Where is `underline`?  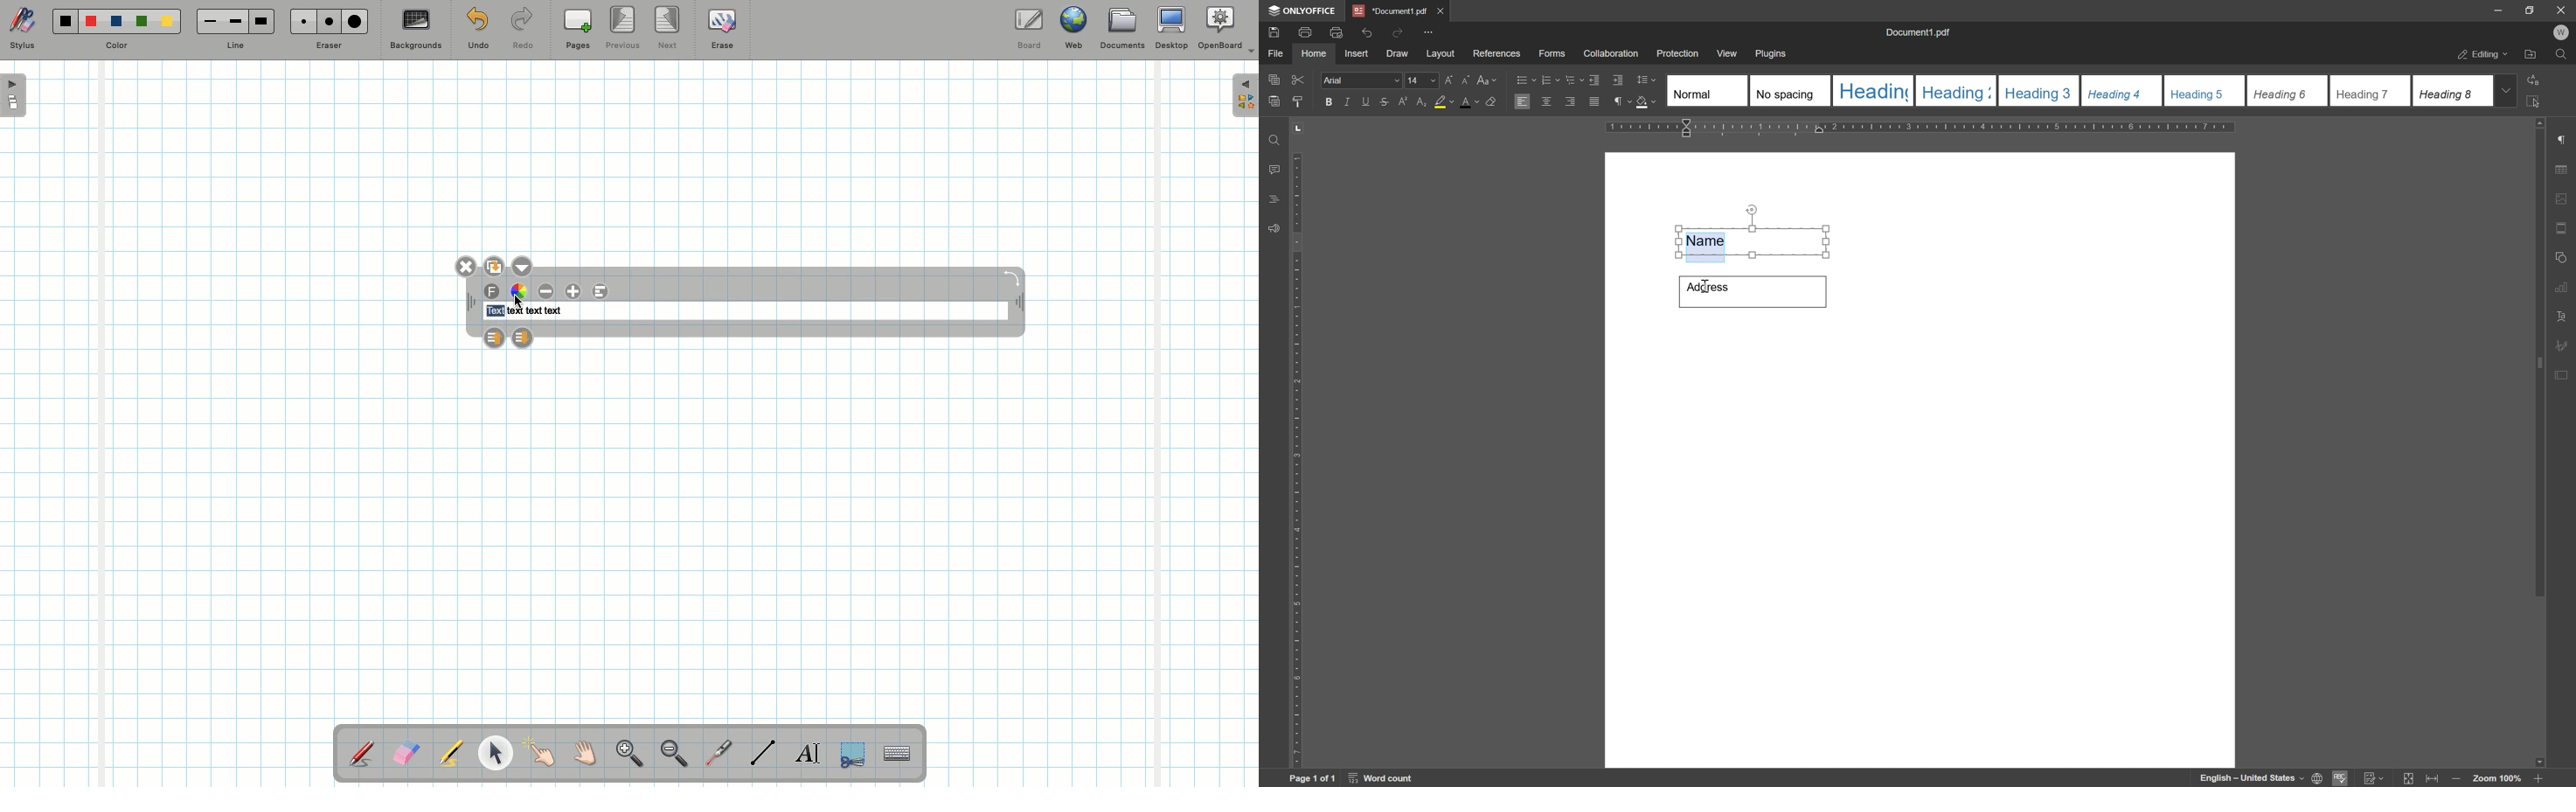
underline is located at coordinates (1365, 101).